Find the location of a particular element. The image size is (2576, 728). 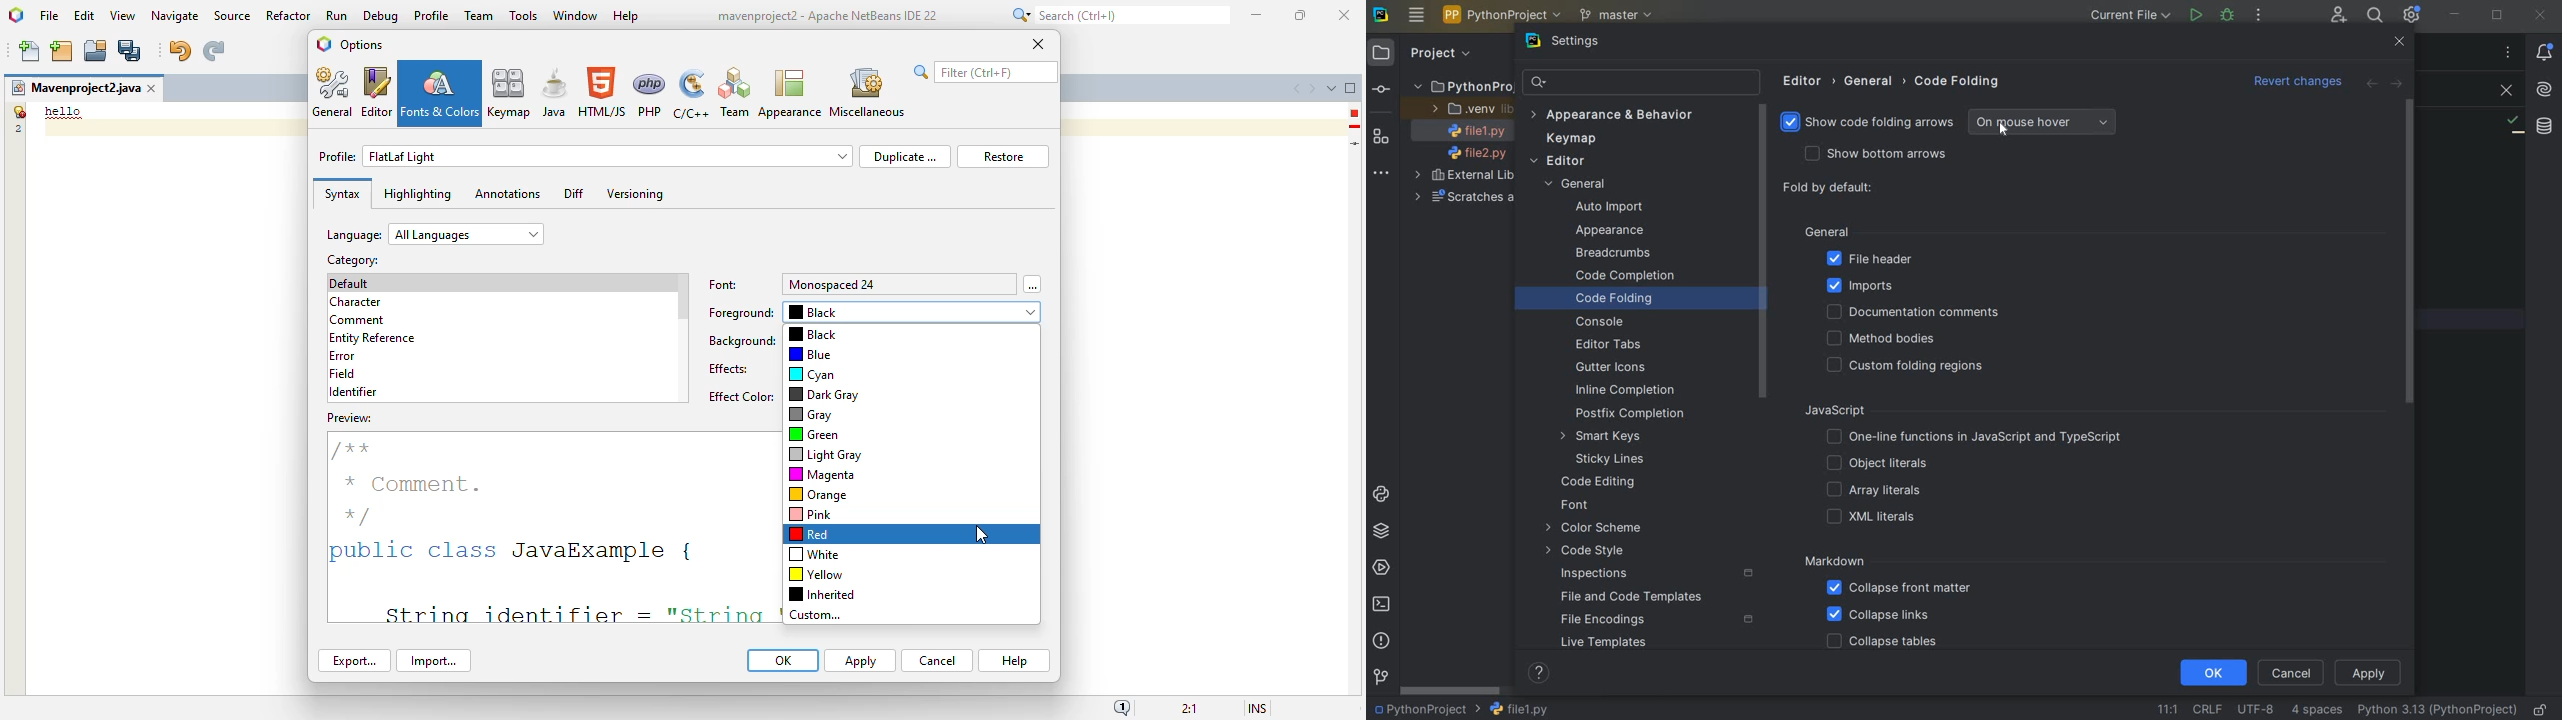

SMART KEYS is located at coordinates (1604, 437).